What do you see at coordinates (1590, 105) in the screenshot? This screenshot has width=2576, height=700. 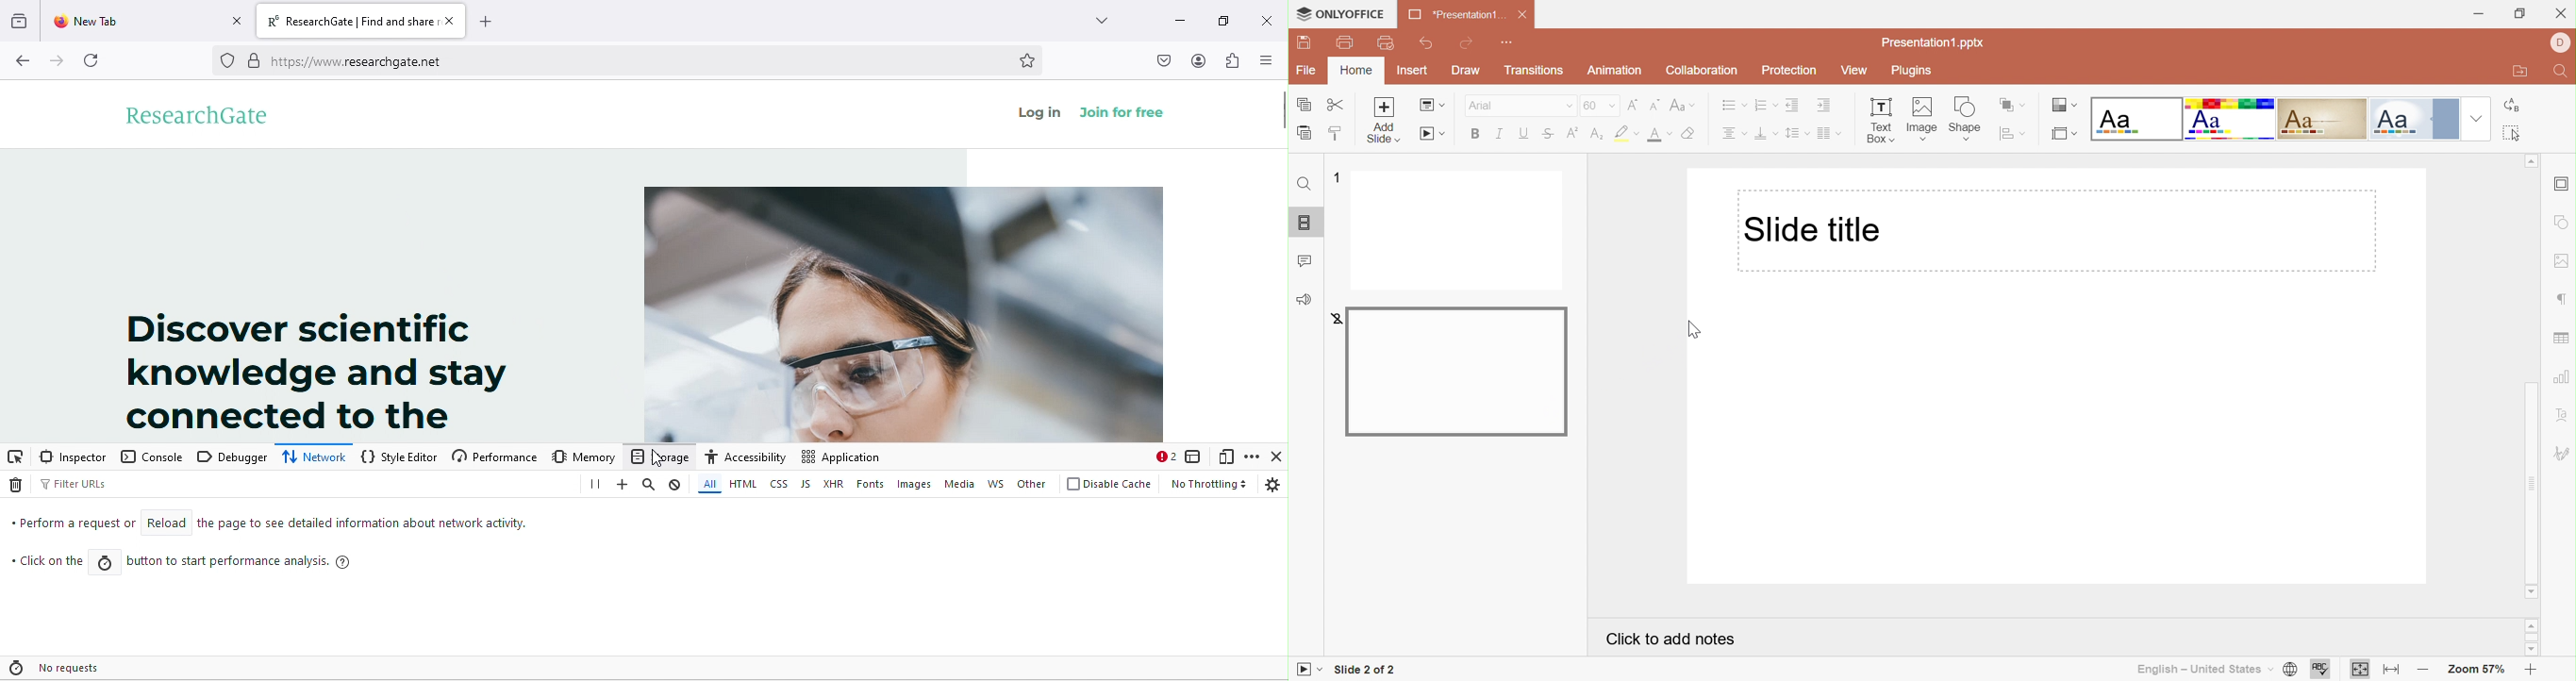 I see `60` at bounding box center [1590, 105].